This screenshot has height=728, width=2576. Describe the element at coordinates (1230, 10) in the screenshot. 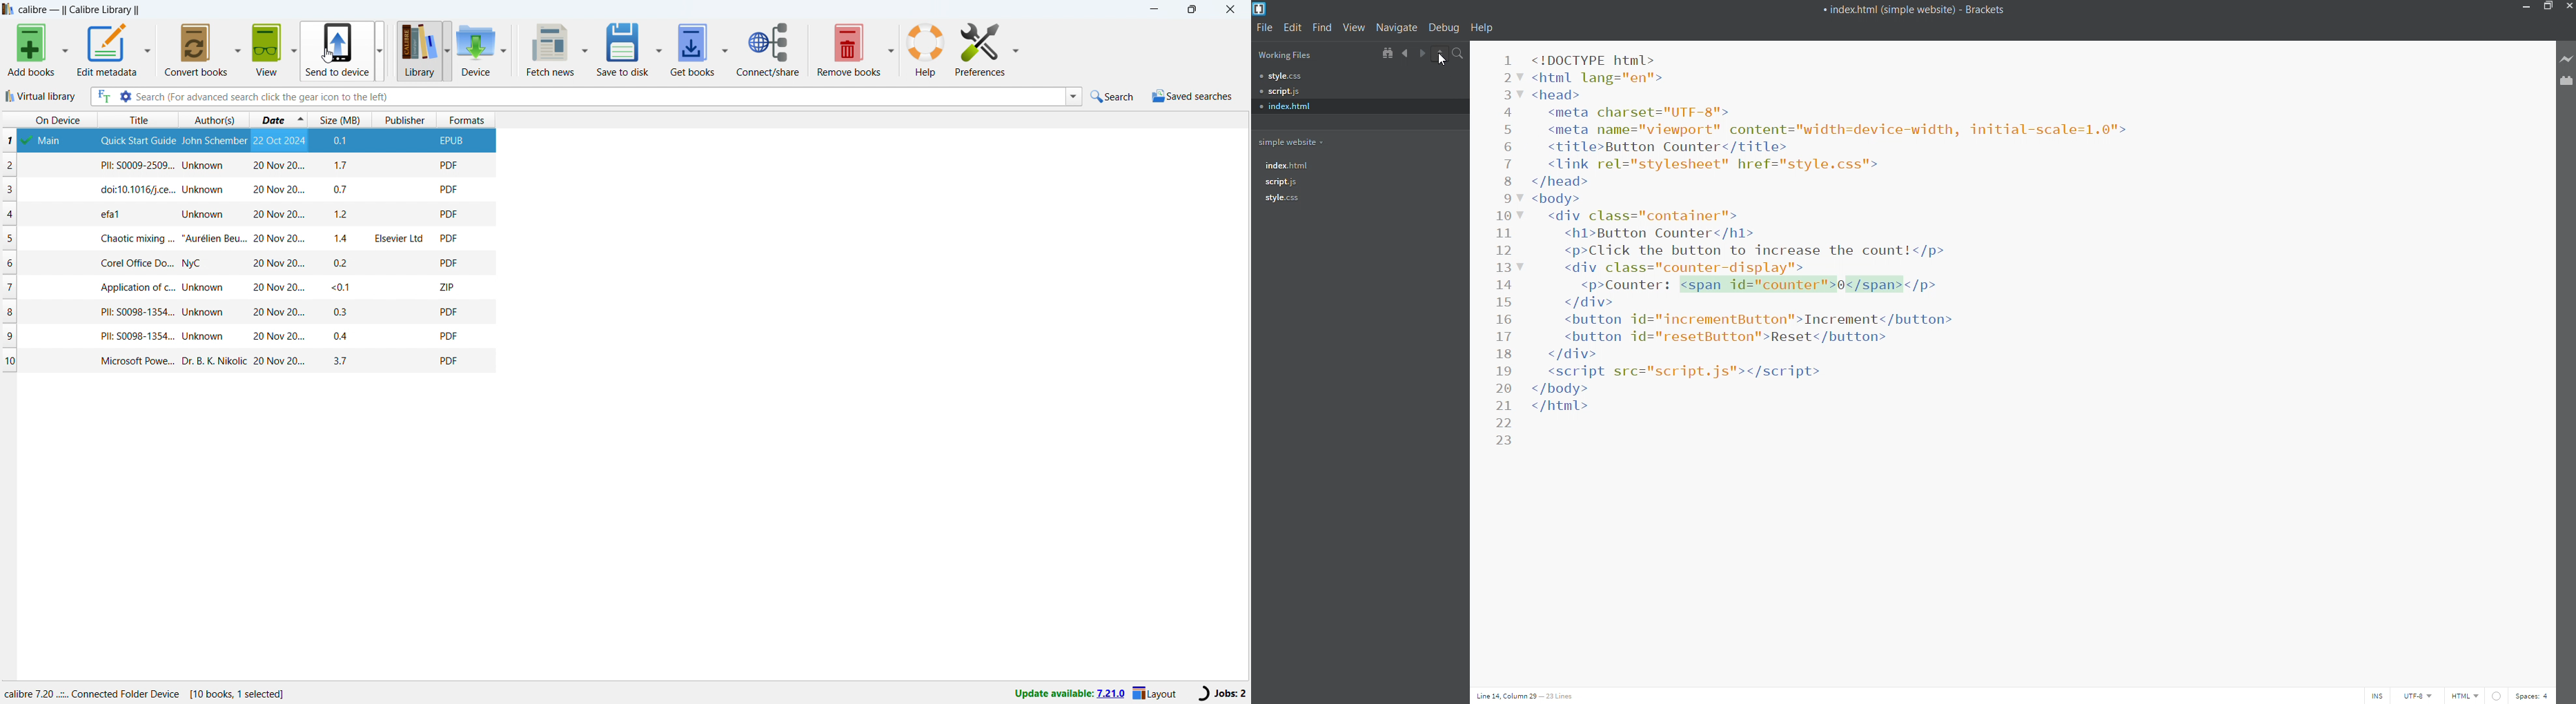

I see `close` at that location.